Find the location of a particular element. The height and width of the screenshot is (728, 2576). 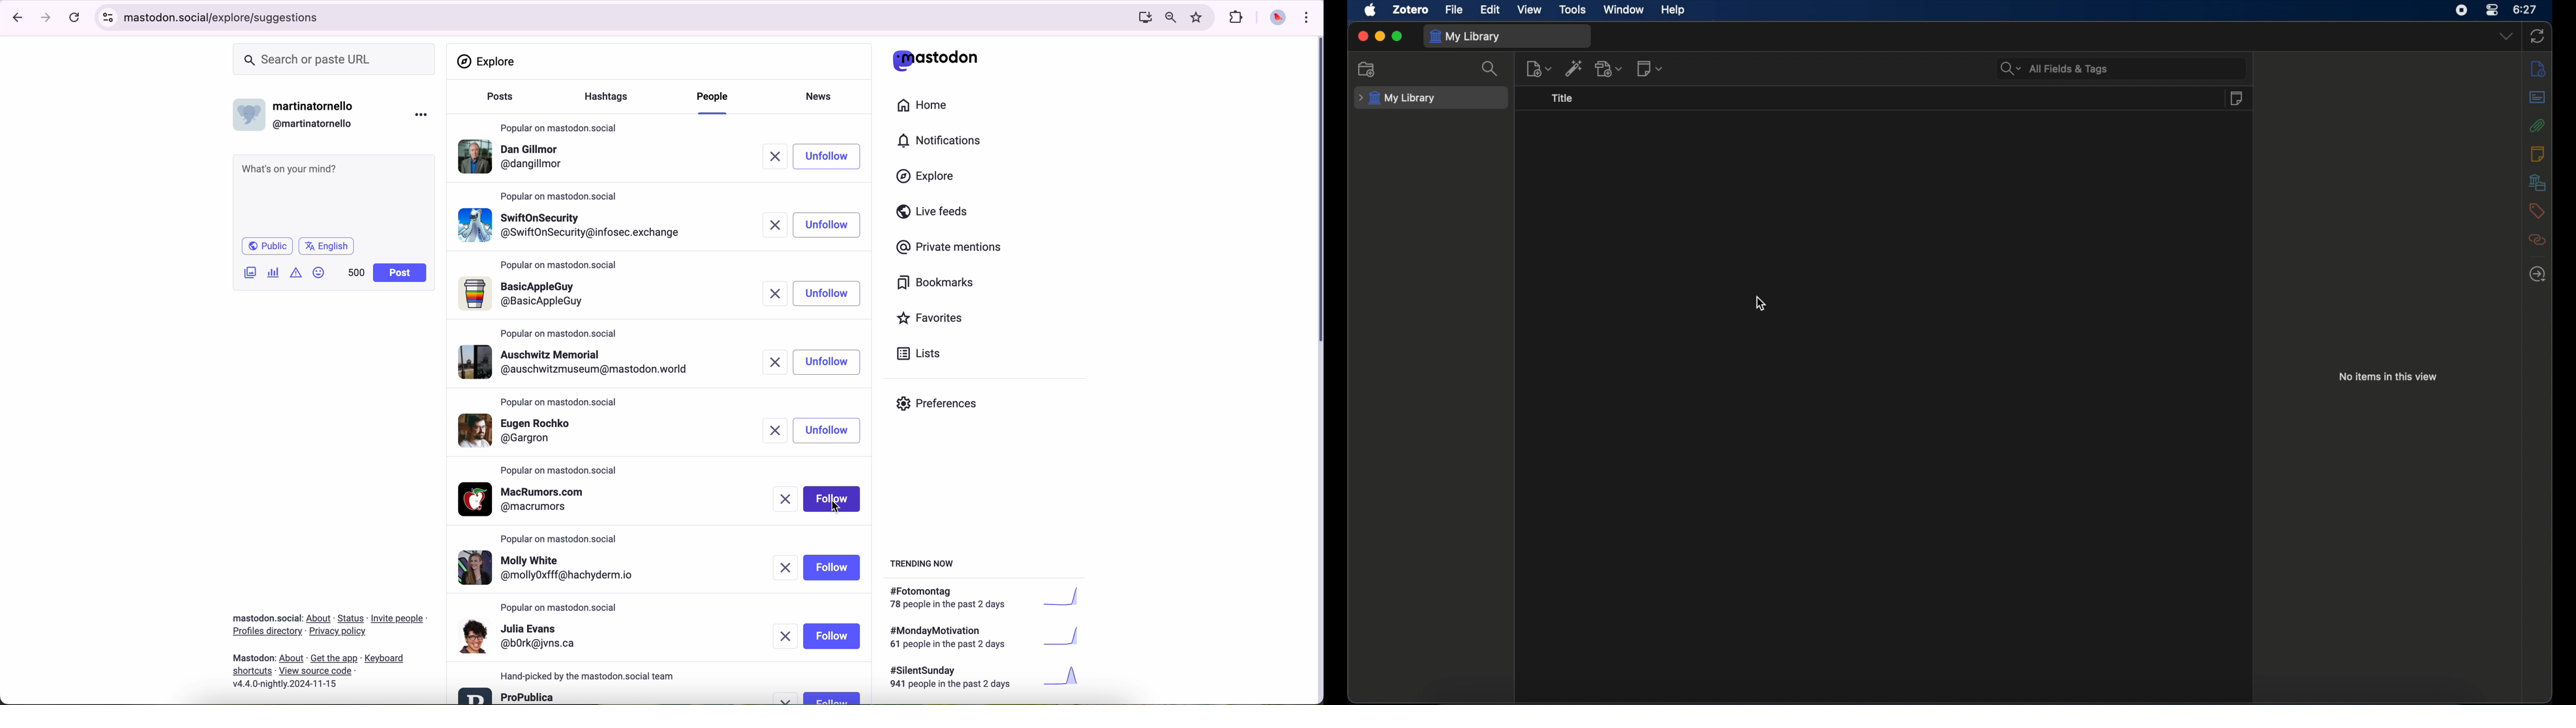

related is located at coordinates (2537, 240).